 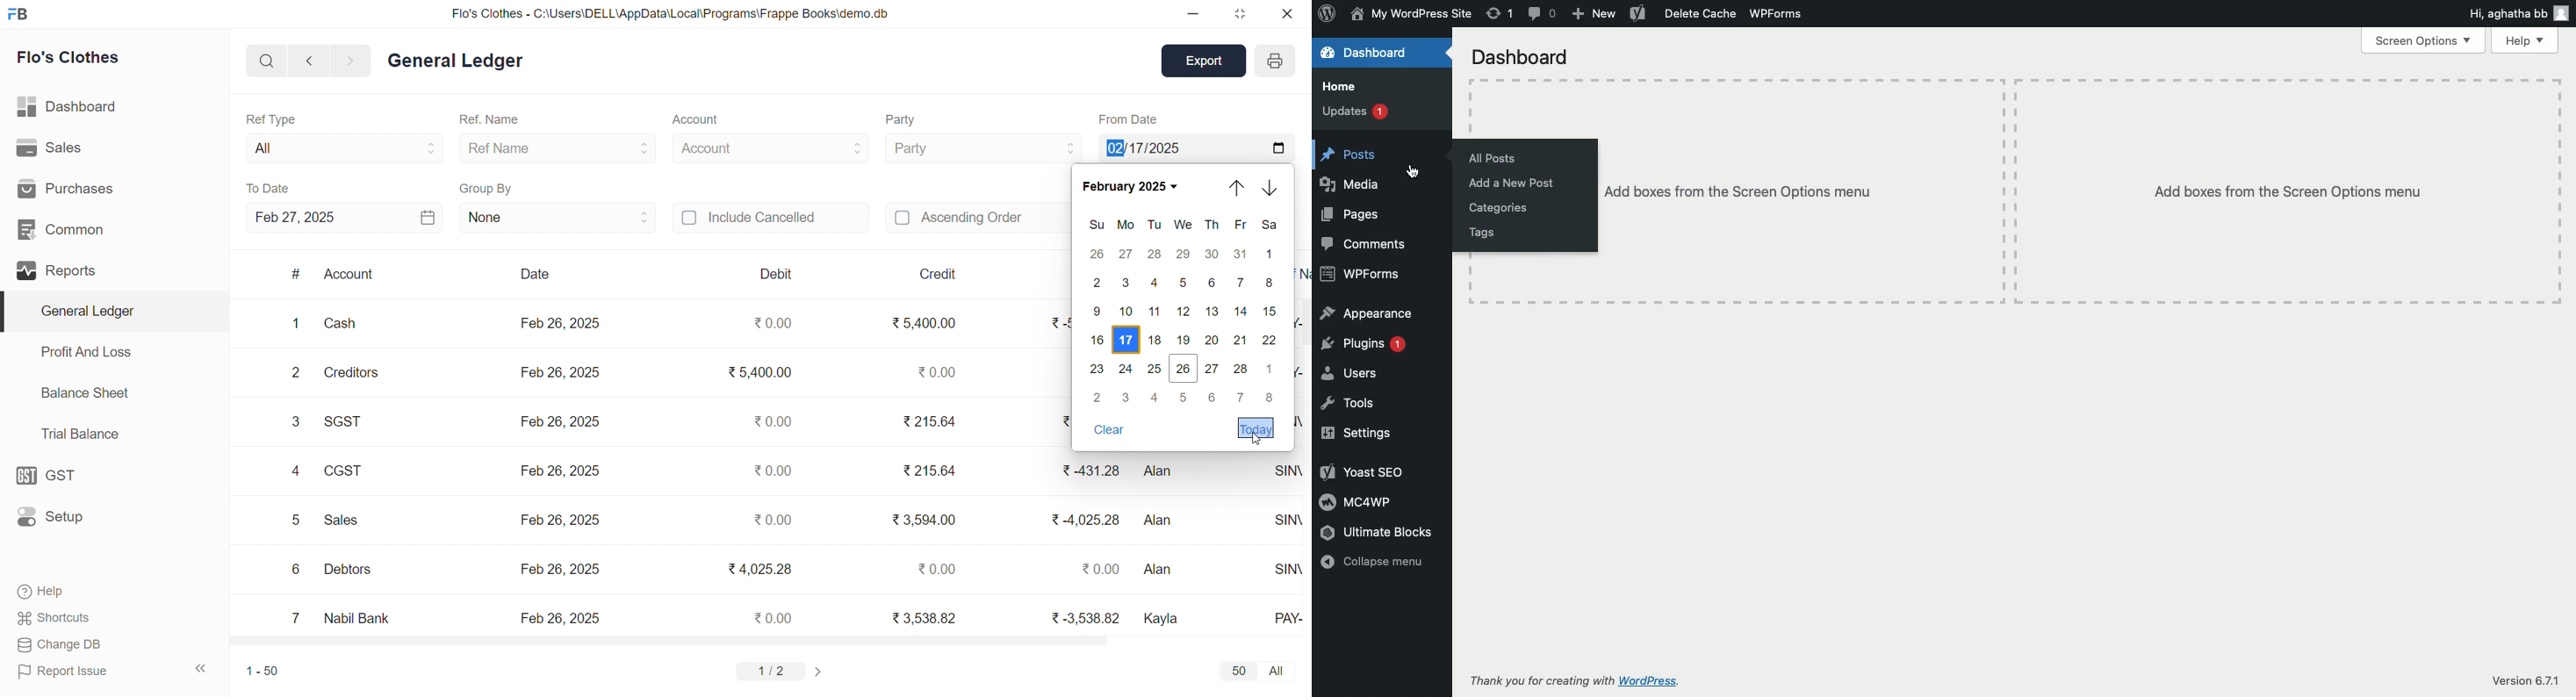 What do you see at coordinates (1288, 470) in the screenshot?
I see `SINV-` at bounding box center [1288, 470].